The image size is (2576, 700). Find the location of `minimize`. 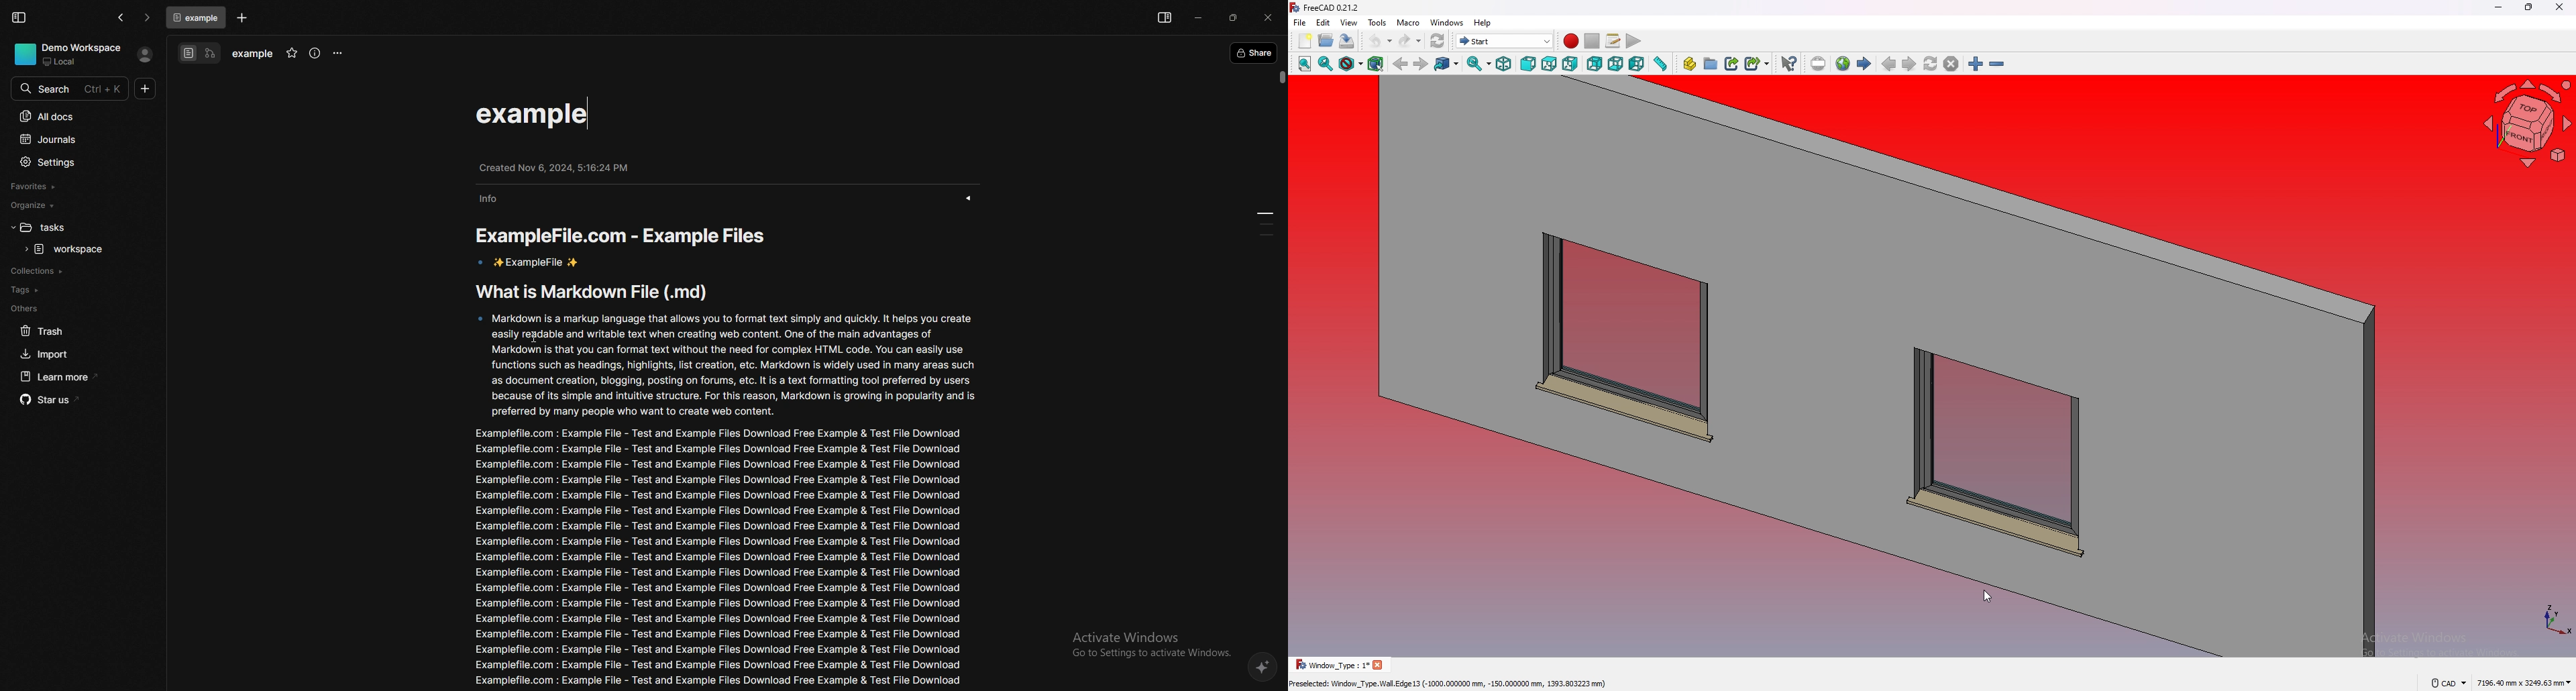

minimize is located at coordinates (1197, 17).